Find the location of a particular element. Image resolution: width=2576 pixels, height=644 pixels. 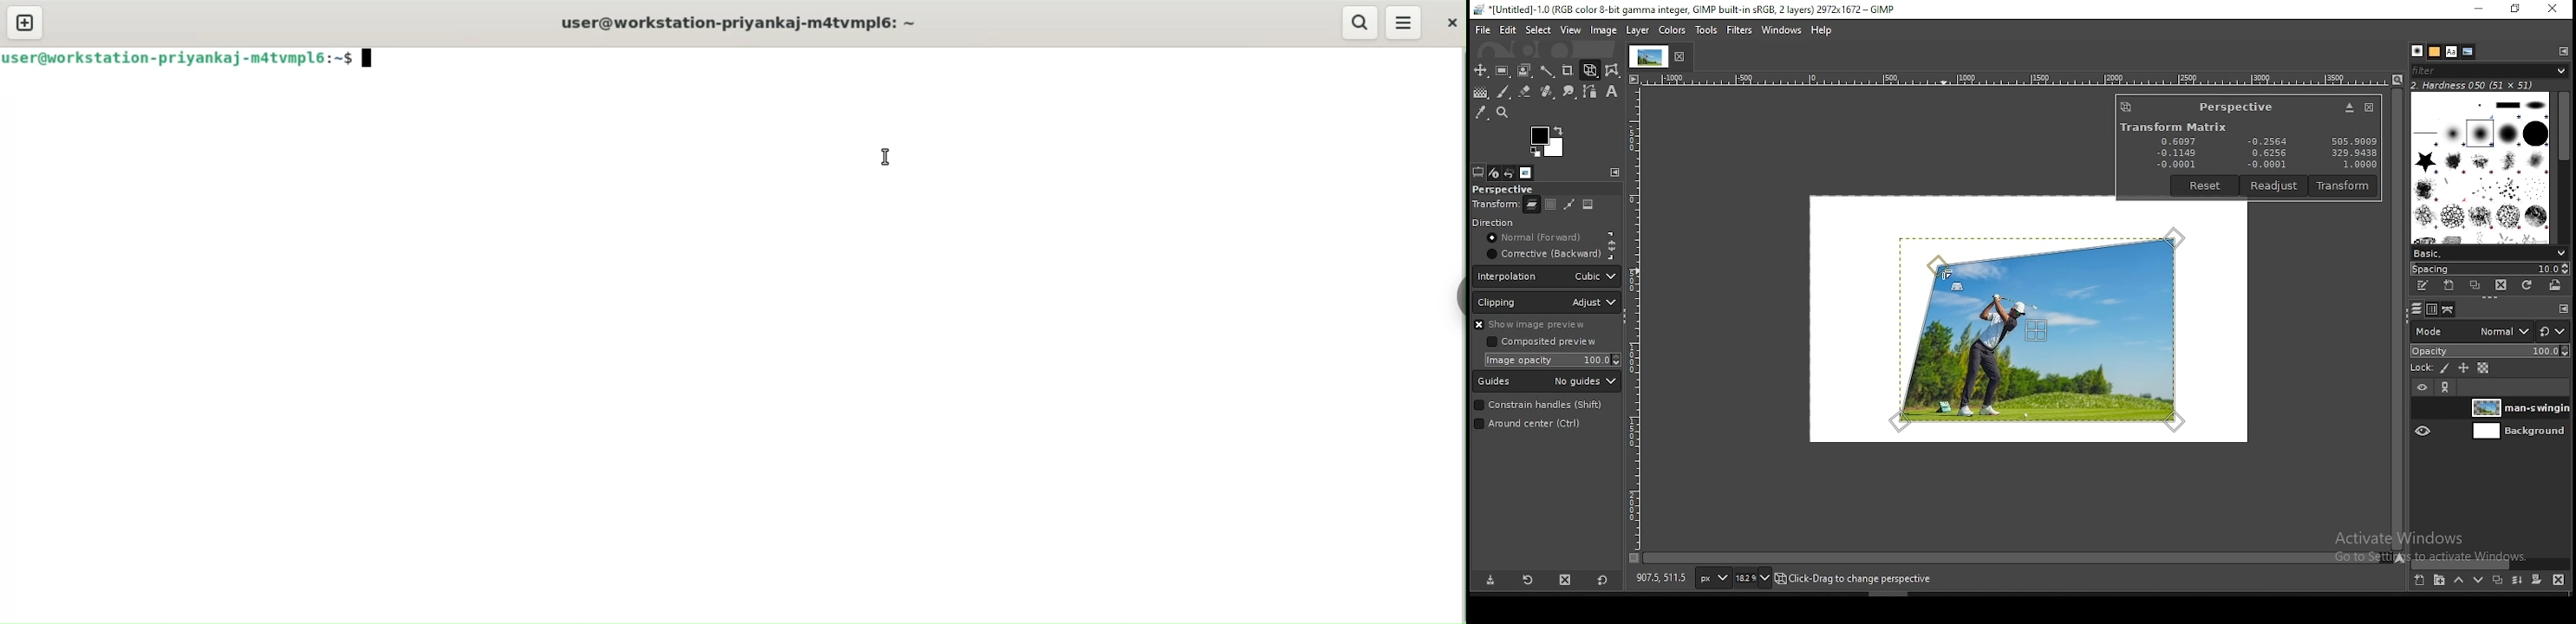

lock is located at coordinates (2423, 368).